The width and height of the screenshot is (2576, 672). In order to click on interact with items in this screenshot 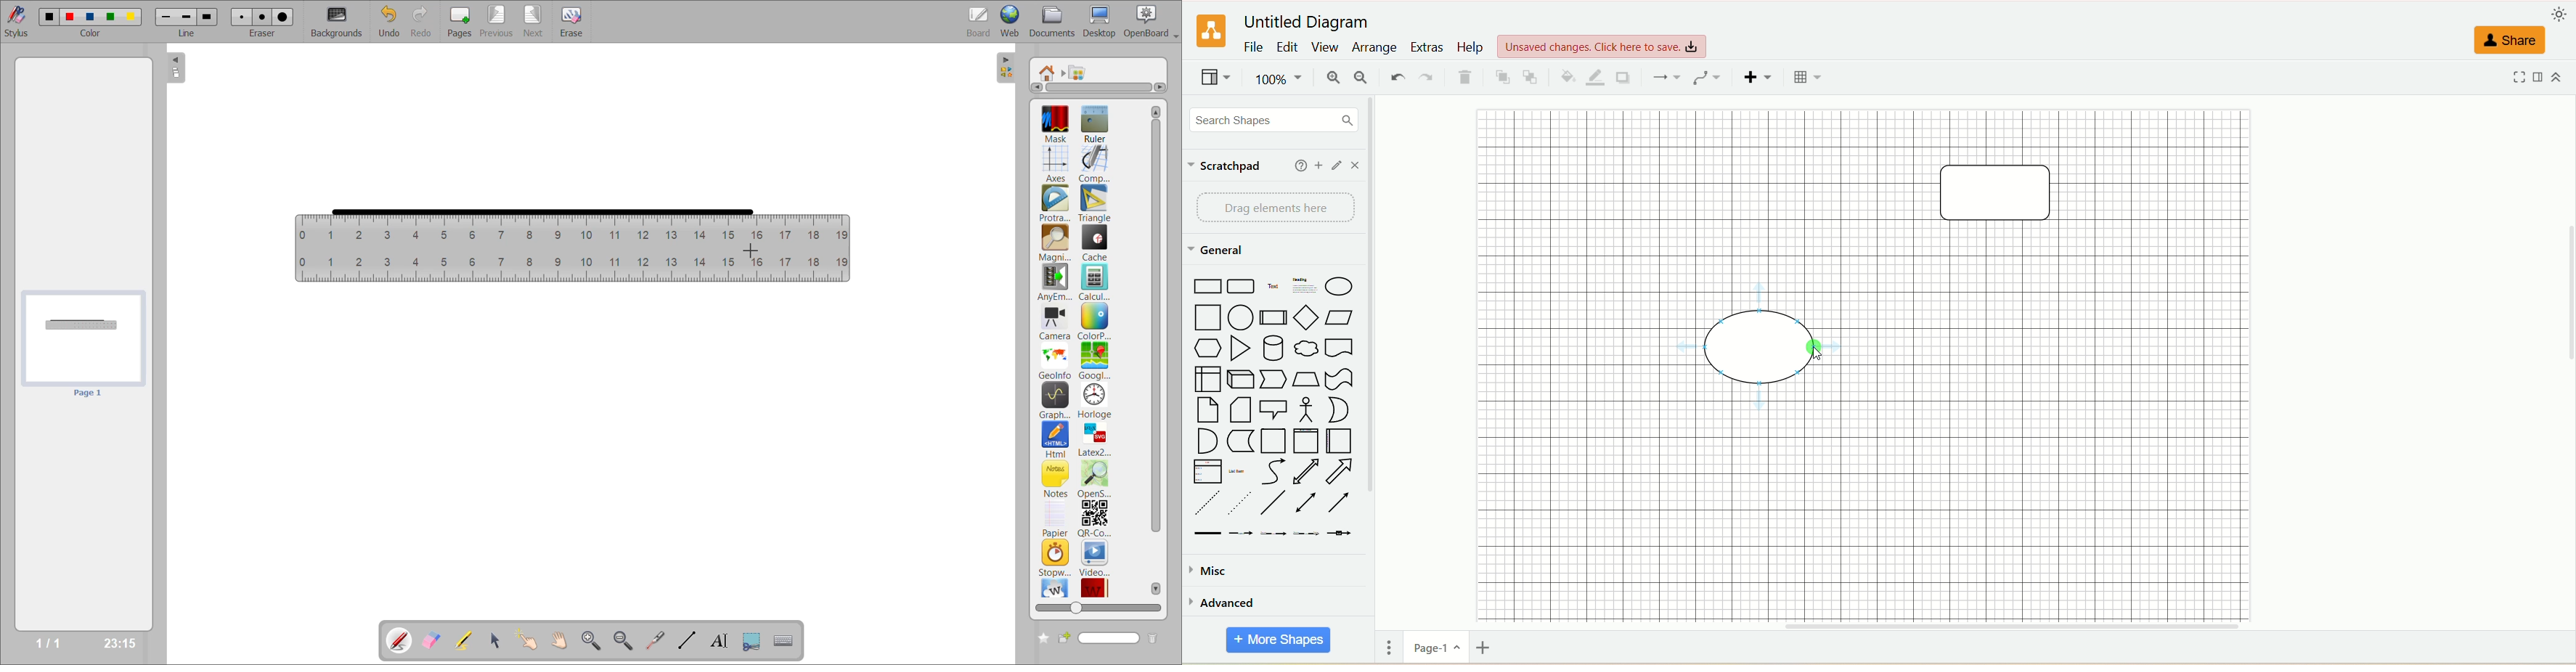, I will do `click(530, 640)`.